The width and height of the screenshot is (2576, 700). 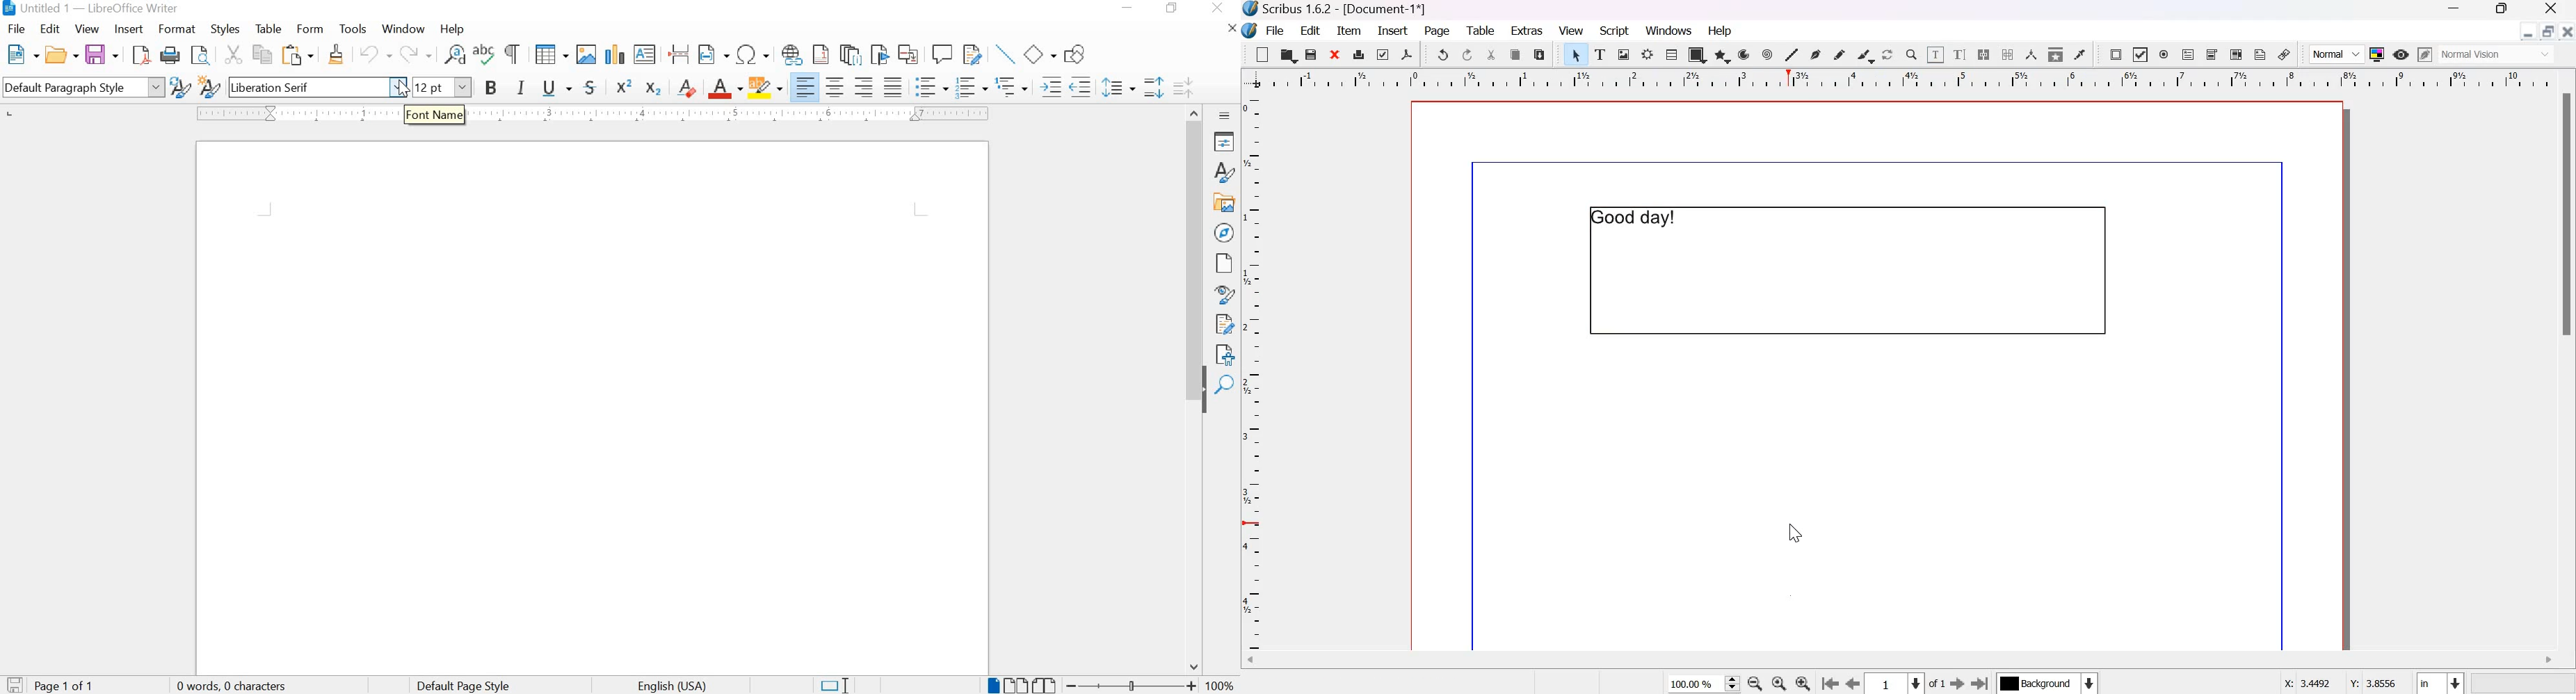 I want to click on NEW, so click(x=21, y=54).